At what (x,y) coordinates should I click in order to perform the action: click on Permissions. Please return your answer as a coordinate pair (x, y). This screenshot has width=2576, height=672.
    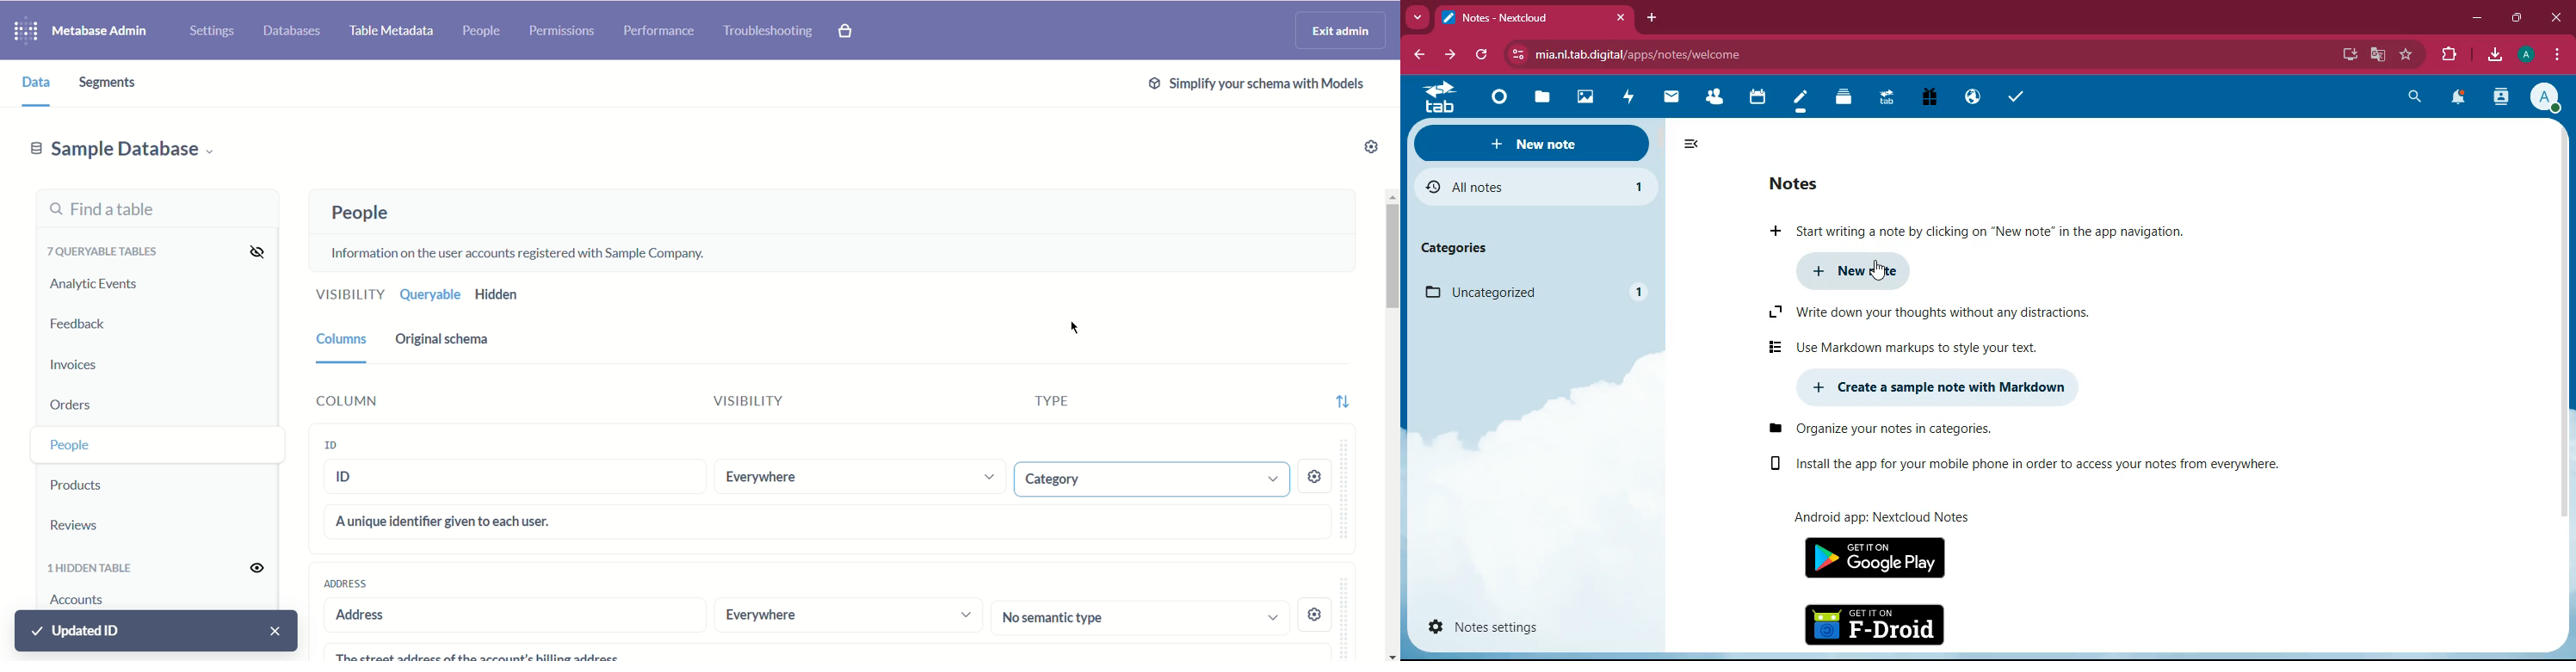
    Looking at the image, I should click on (563, 33).